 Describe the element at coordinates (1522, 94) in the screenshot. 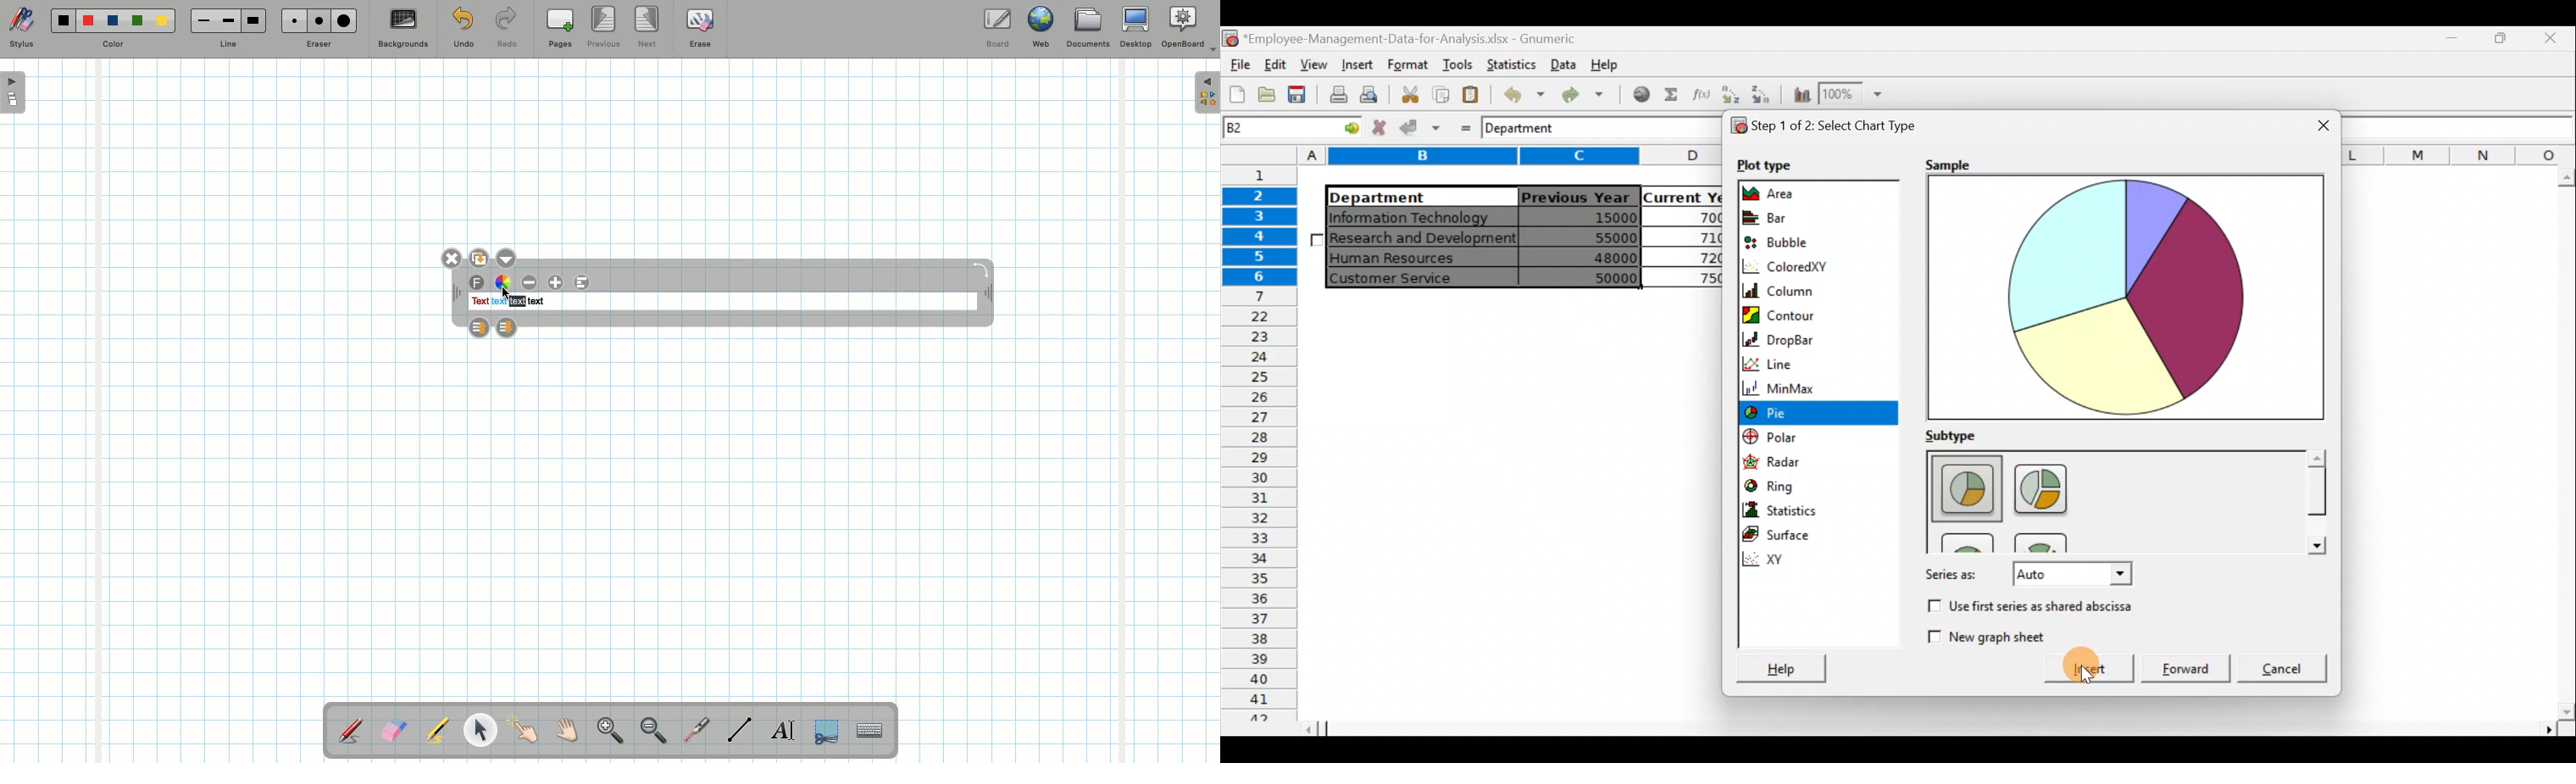

I see `Undo last action` at that location.